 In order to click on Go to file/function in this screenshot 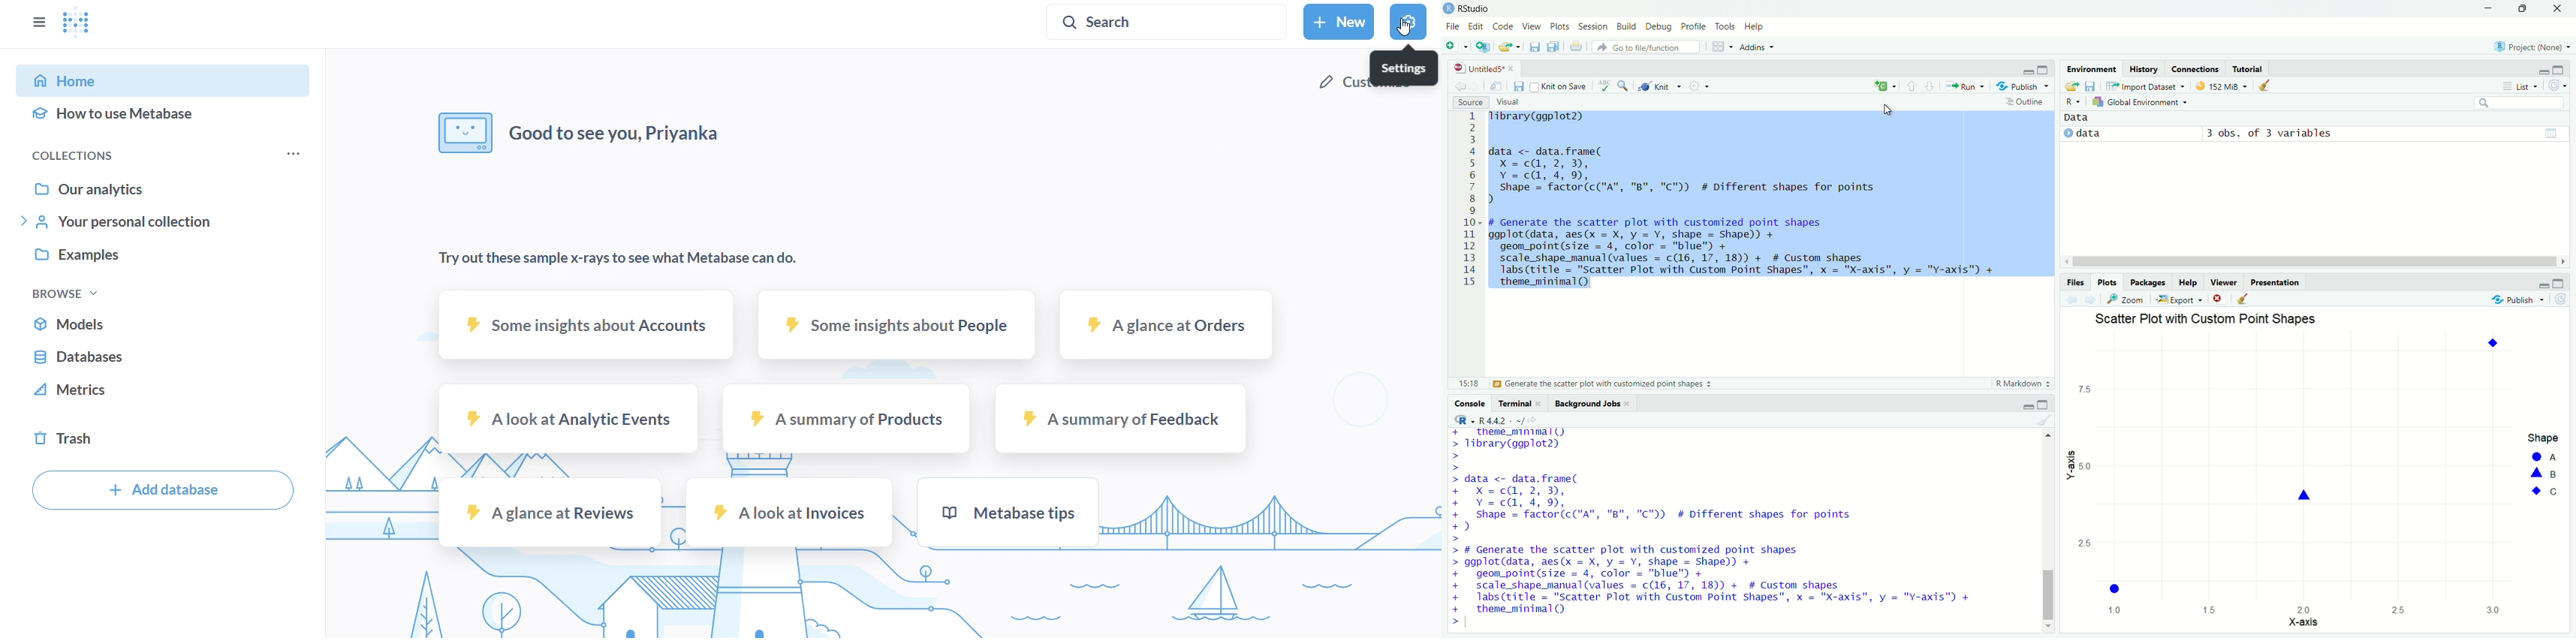, I will do `click(1646, 47)`.